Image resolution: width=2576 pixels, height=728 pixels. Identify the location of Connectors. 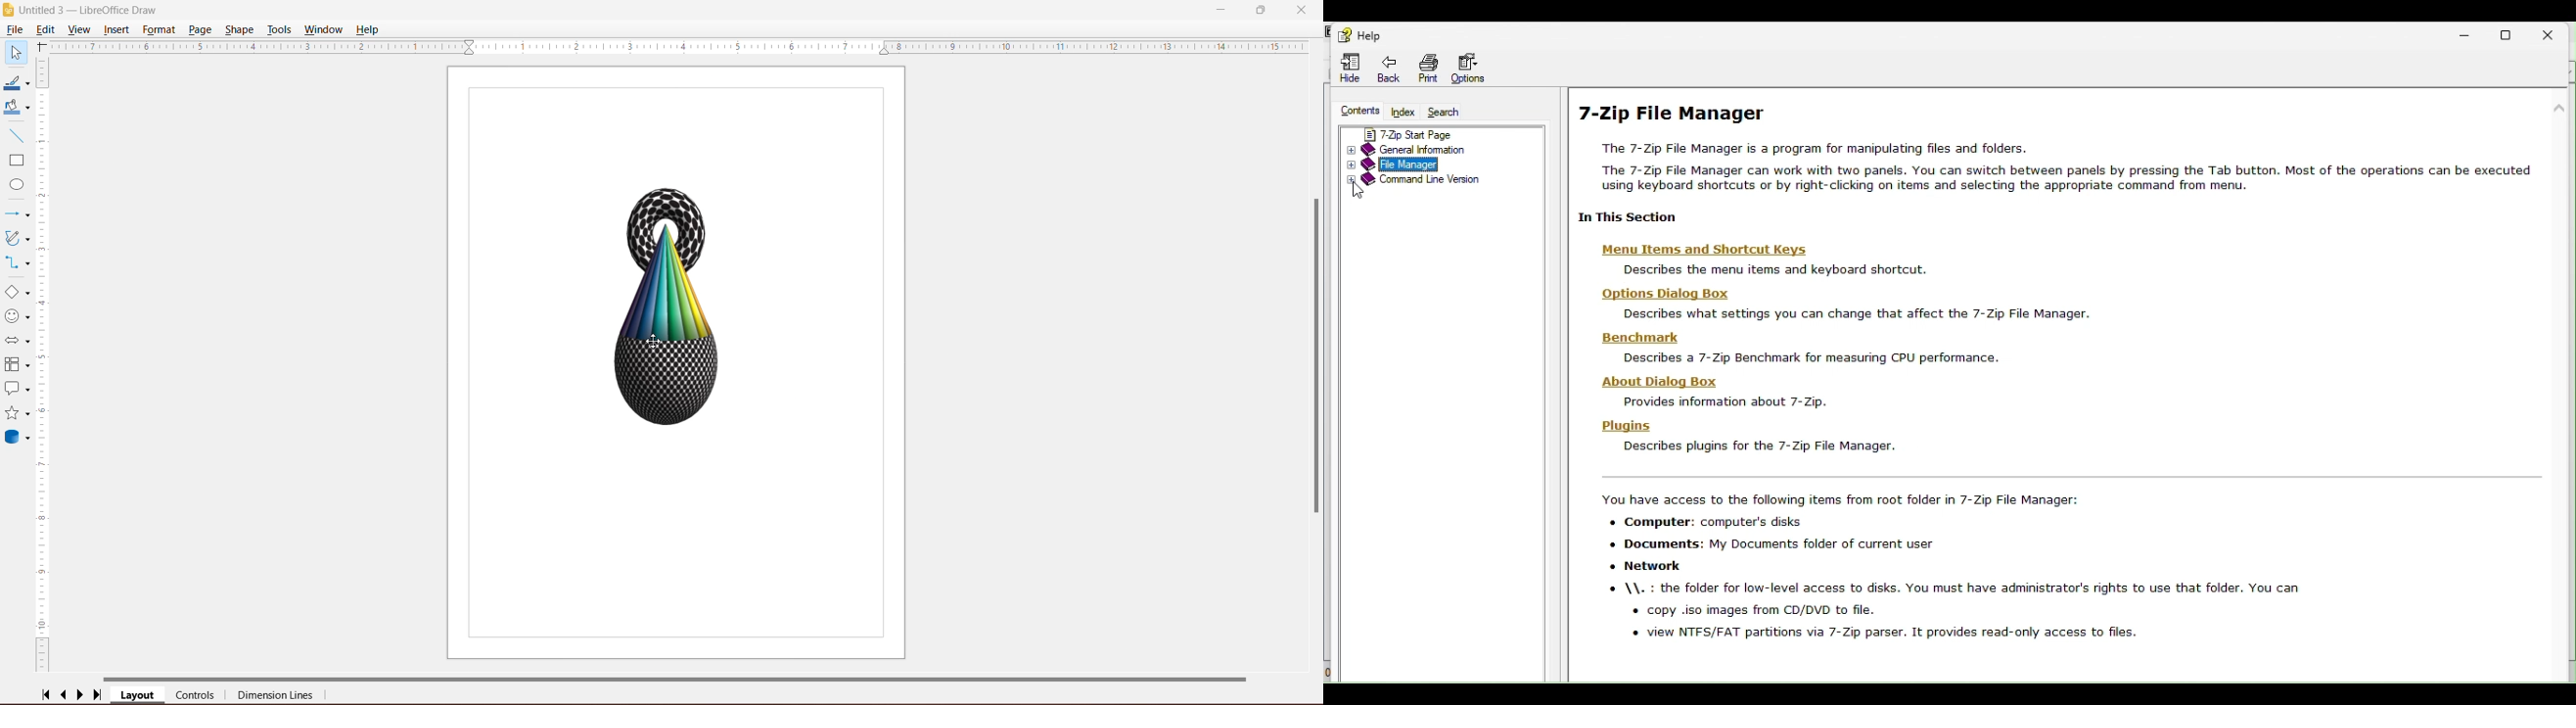
(17, 261).